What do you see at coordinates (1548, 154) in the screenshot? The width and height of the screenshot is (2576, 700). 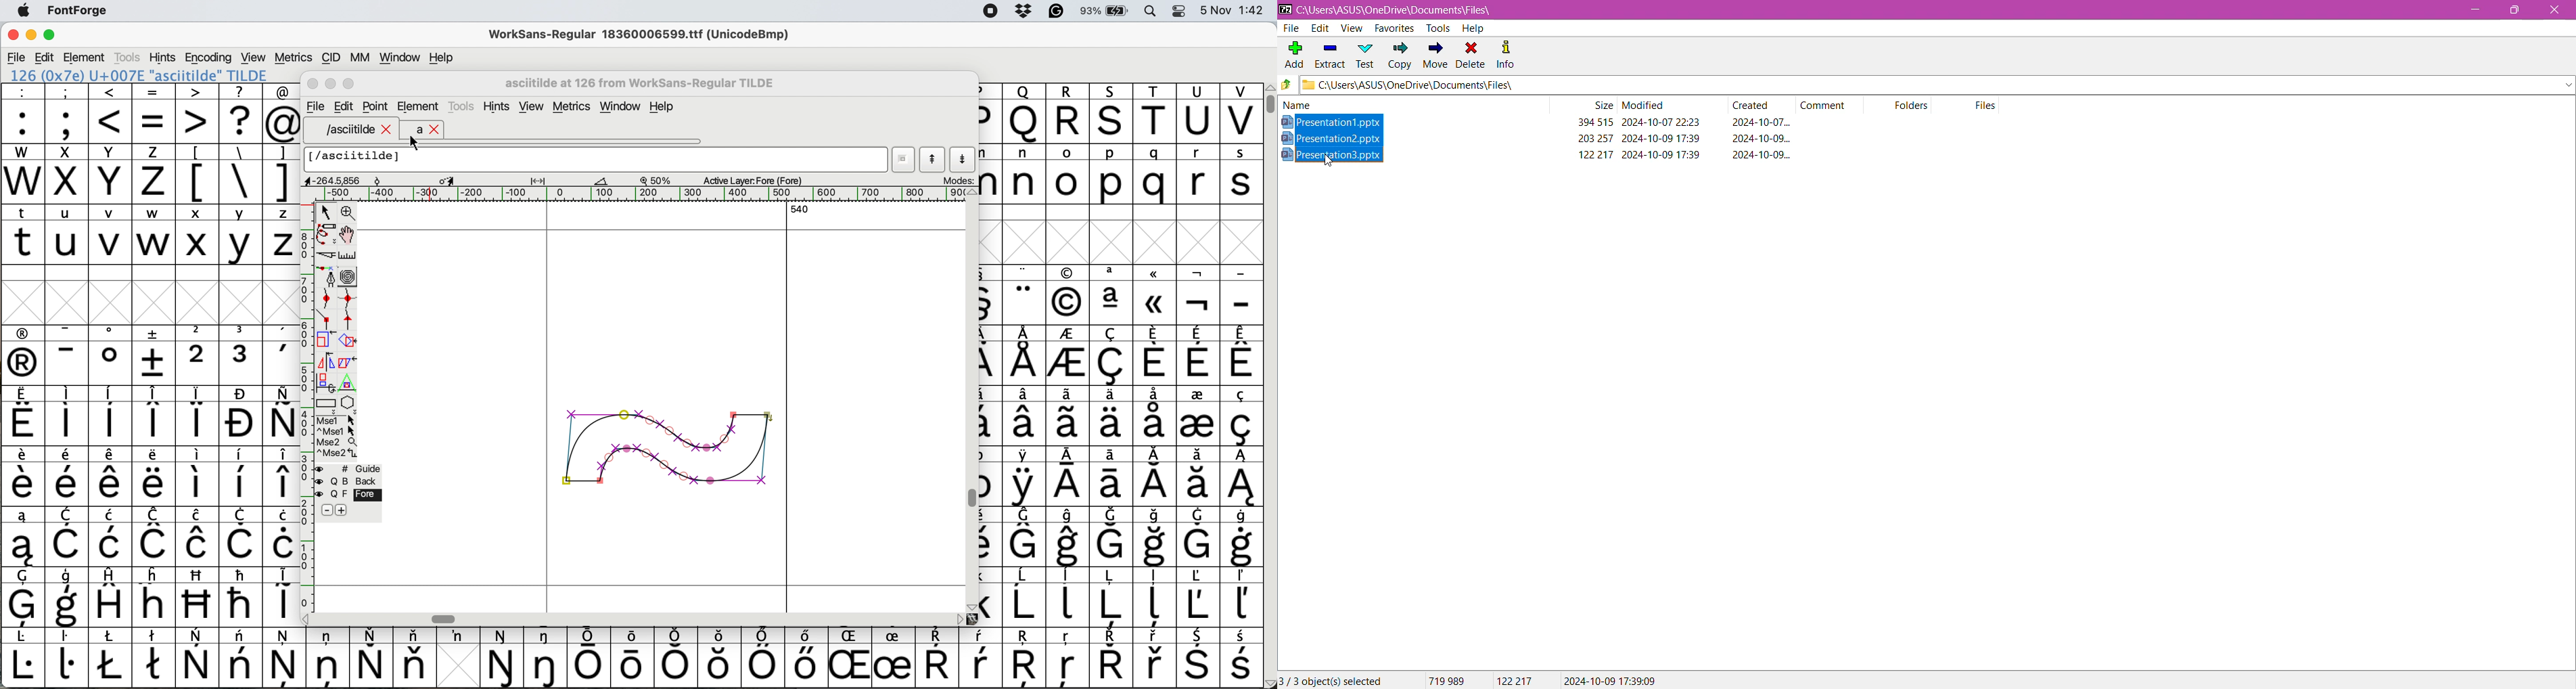 I see `Presentation3.pptx 122217 2024-10-09 17:39 2024-10-09...` at bounding box center [1548, 154].